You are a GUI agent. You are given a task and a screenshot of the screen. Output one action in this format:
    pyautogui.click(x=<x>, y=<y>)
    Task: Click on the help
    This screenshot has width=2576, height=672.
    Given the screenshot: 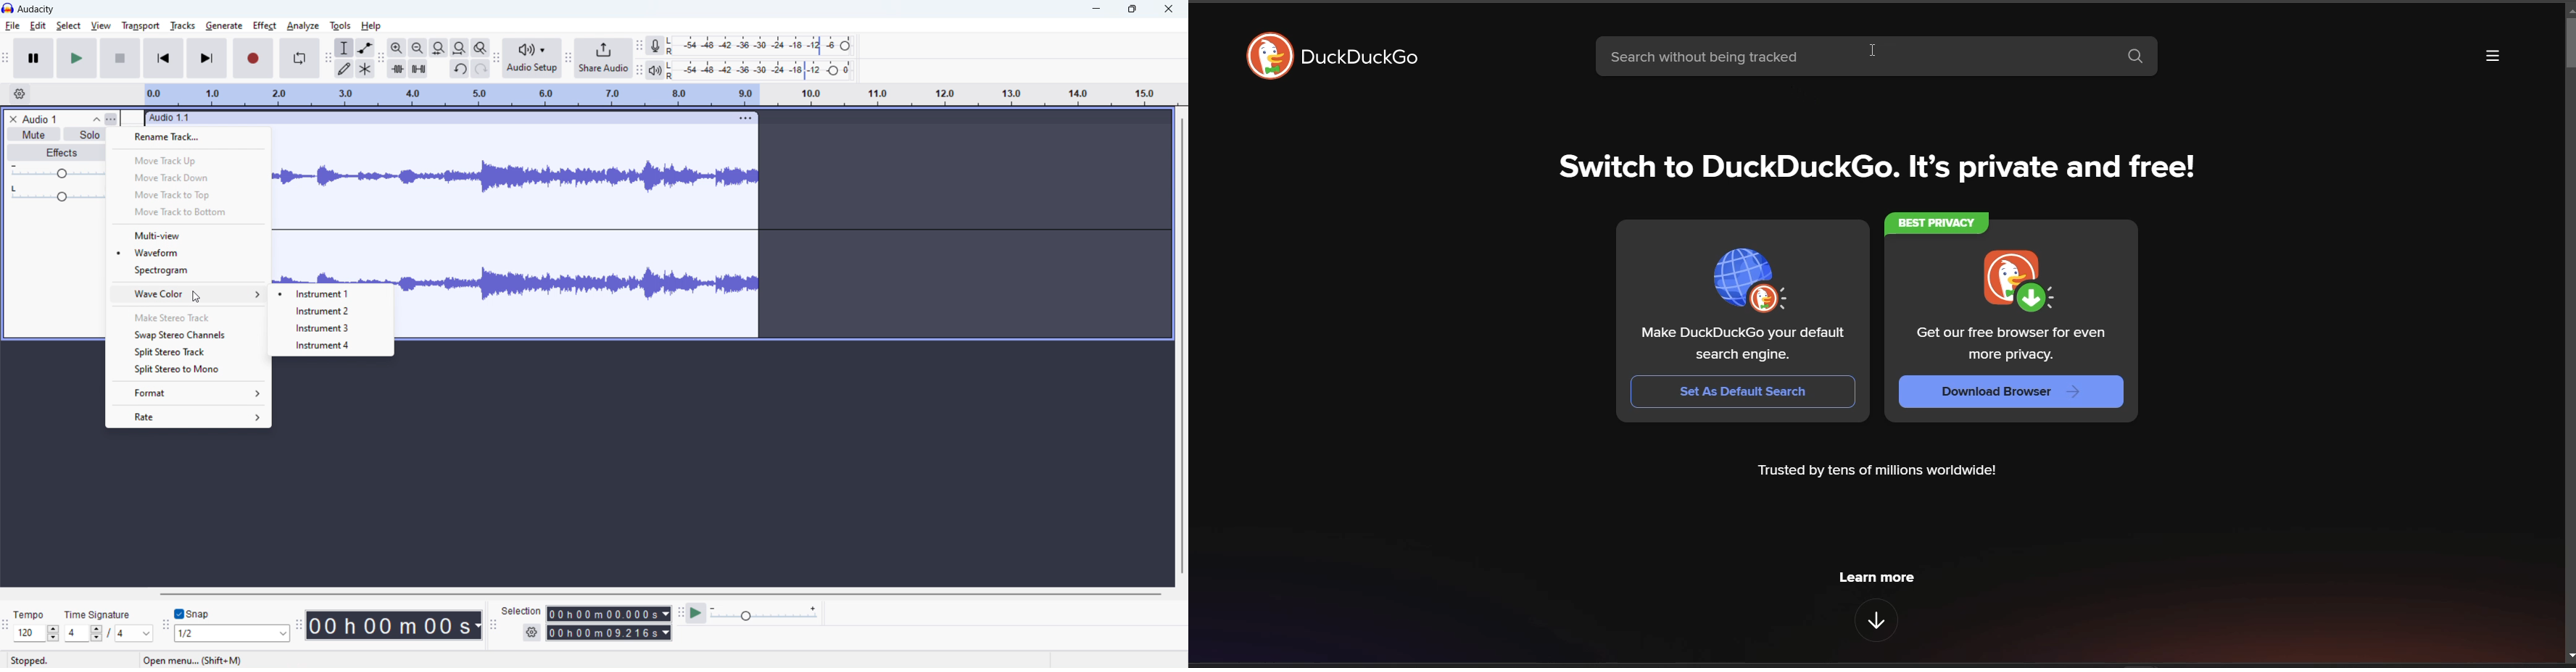 What is the action you would take?
    pyautogui.click(x=372, y=27)
    